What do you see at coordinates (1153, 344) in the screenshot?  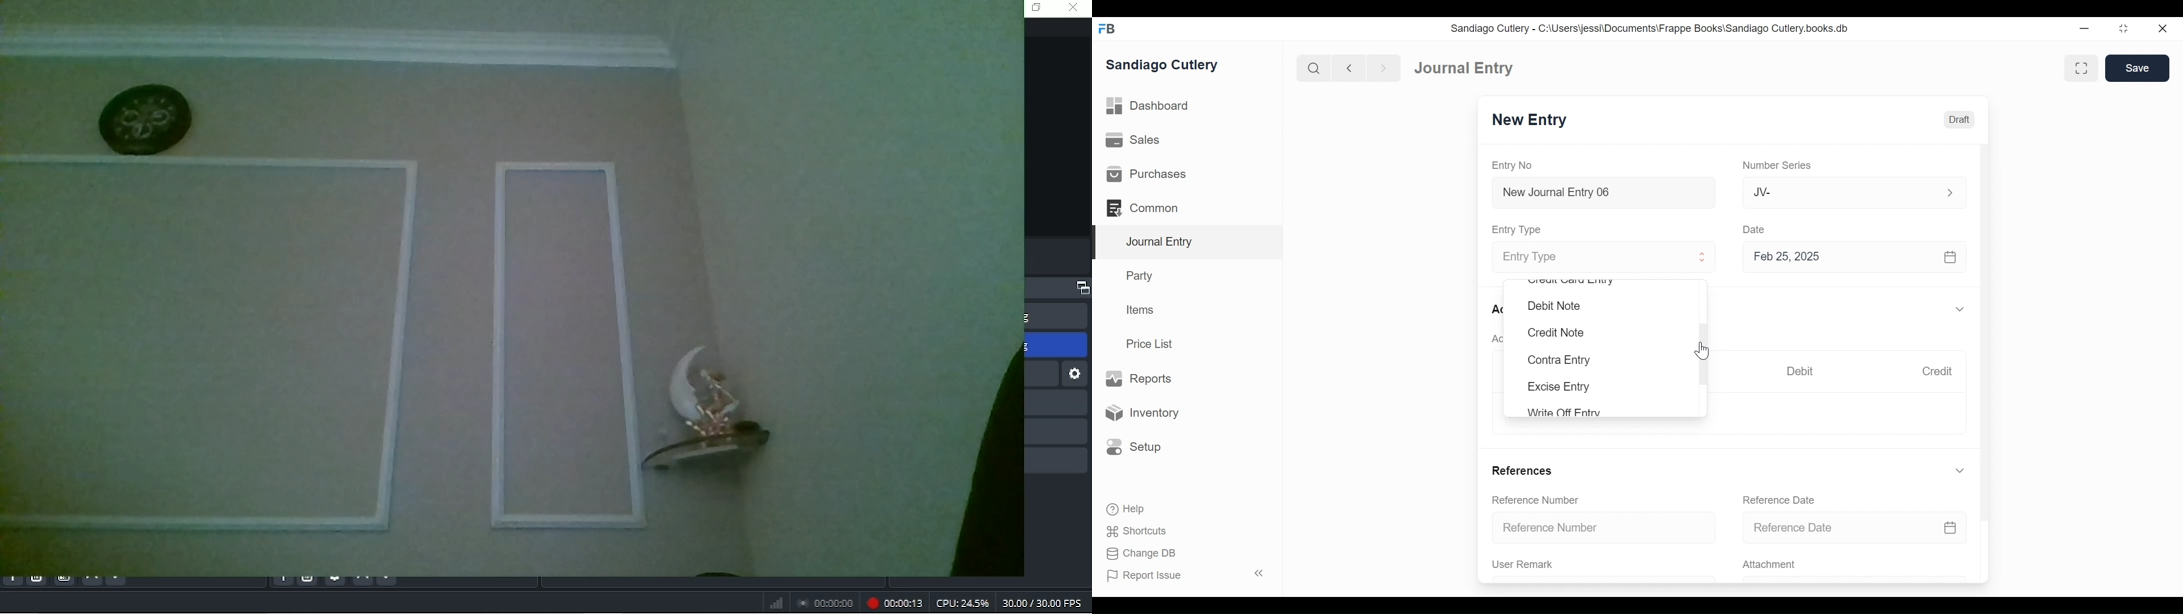 I see `Price List` at bounding box center [1153, 344].